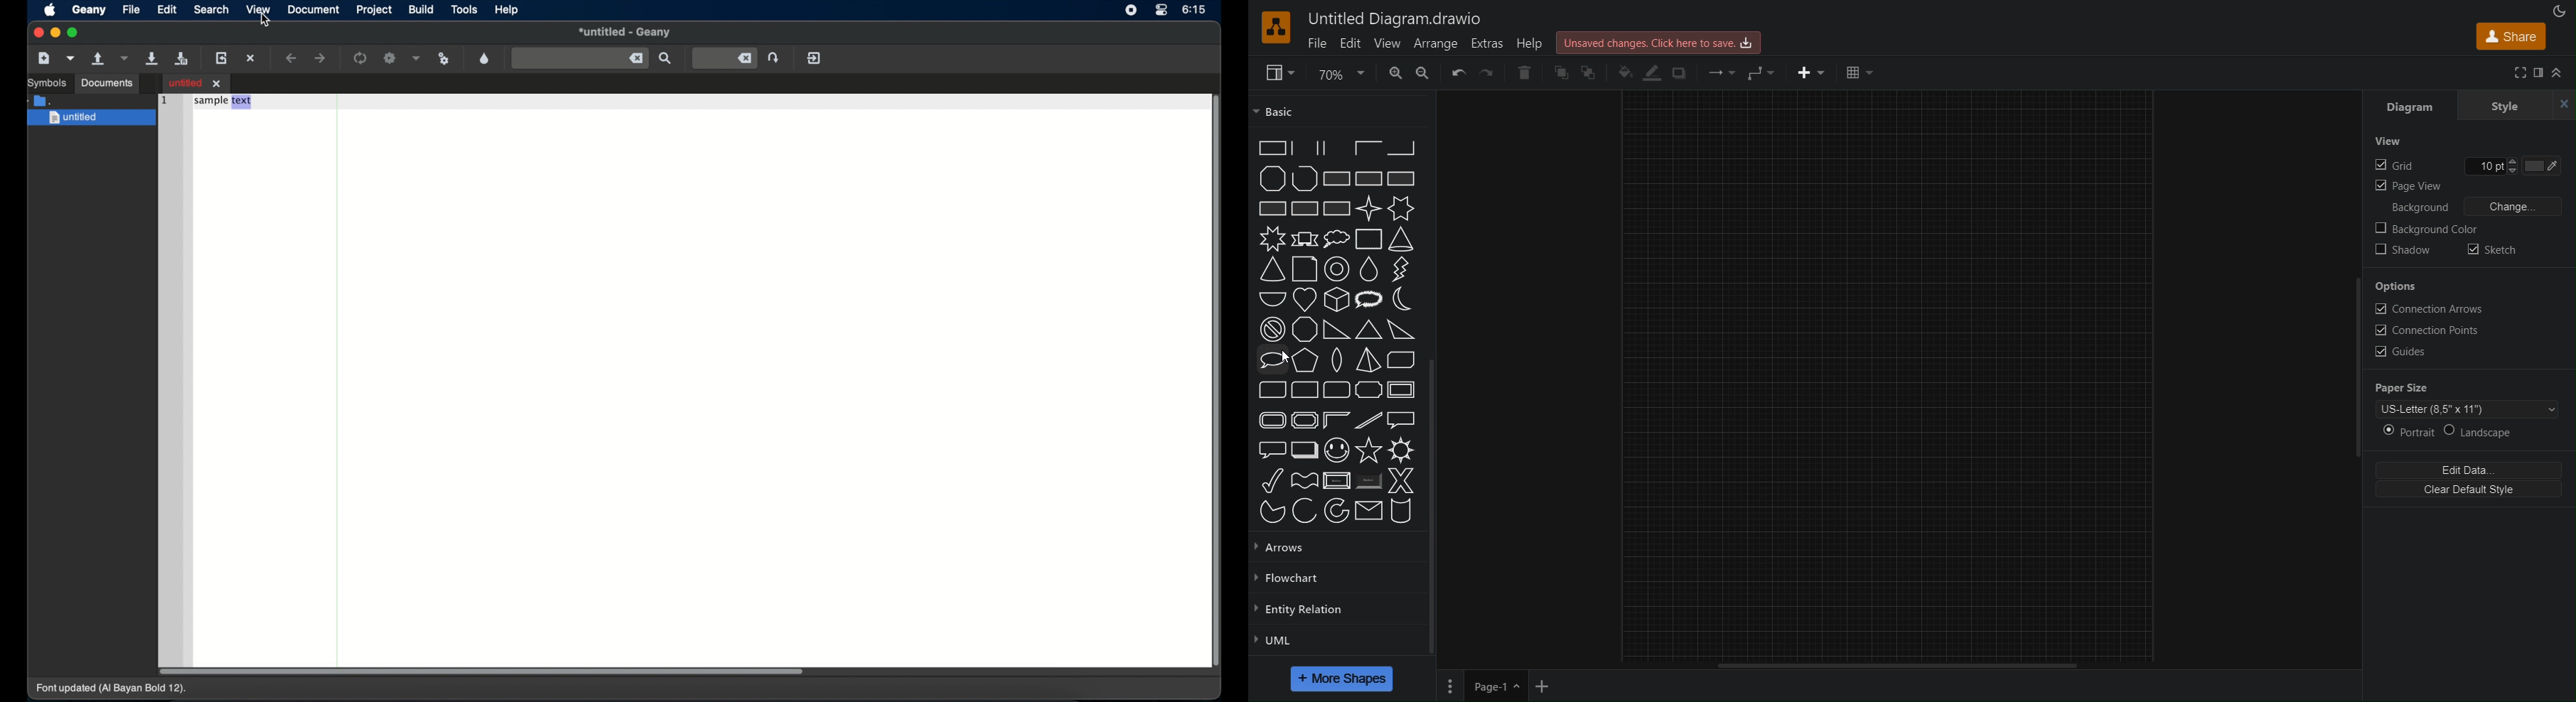 The height and width of the screenshot is (728, 2576). Describe the element at coordinates (1396, 75) in the screenshot. I see `Zoom In` at that location.